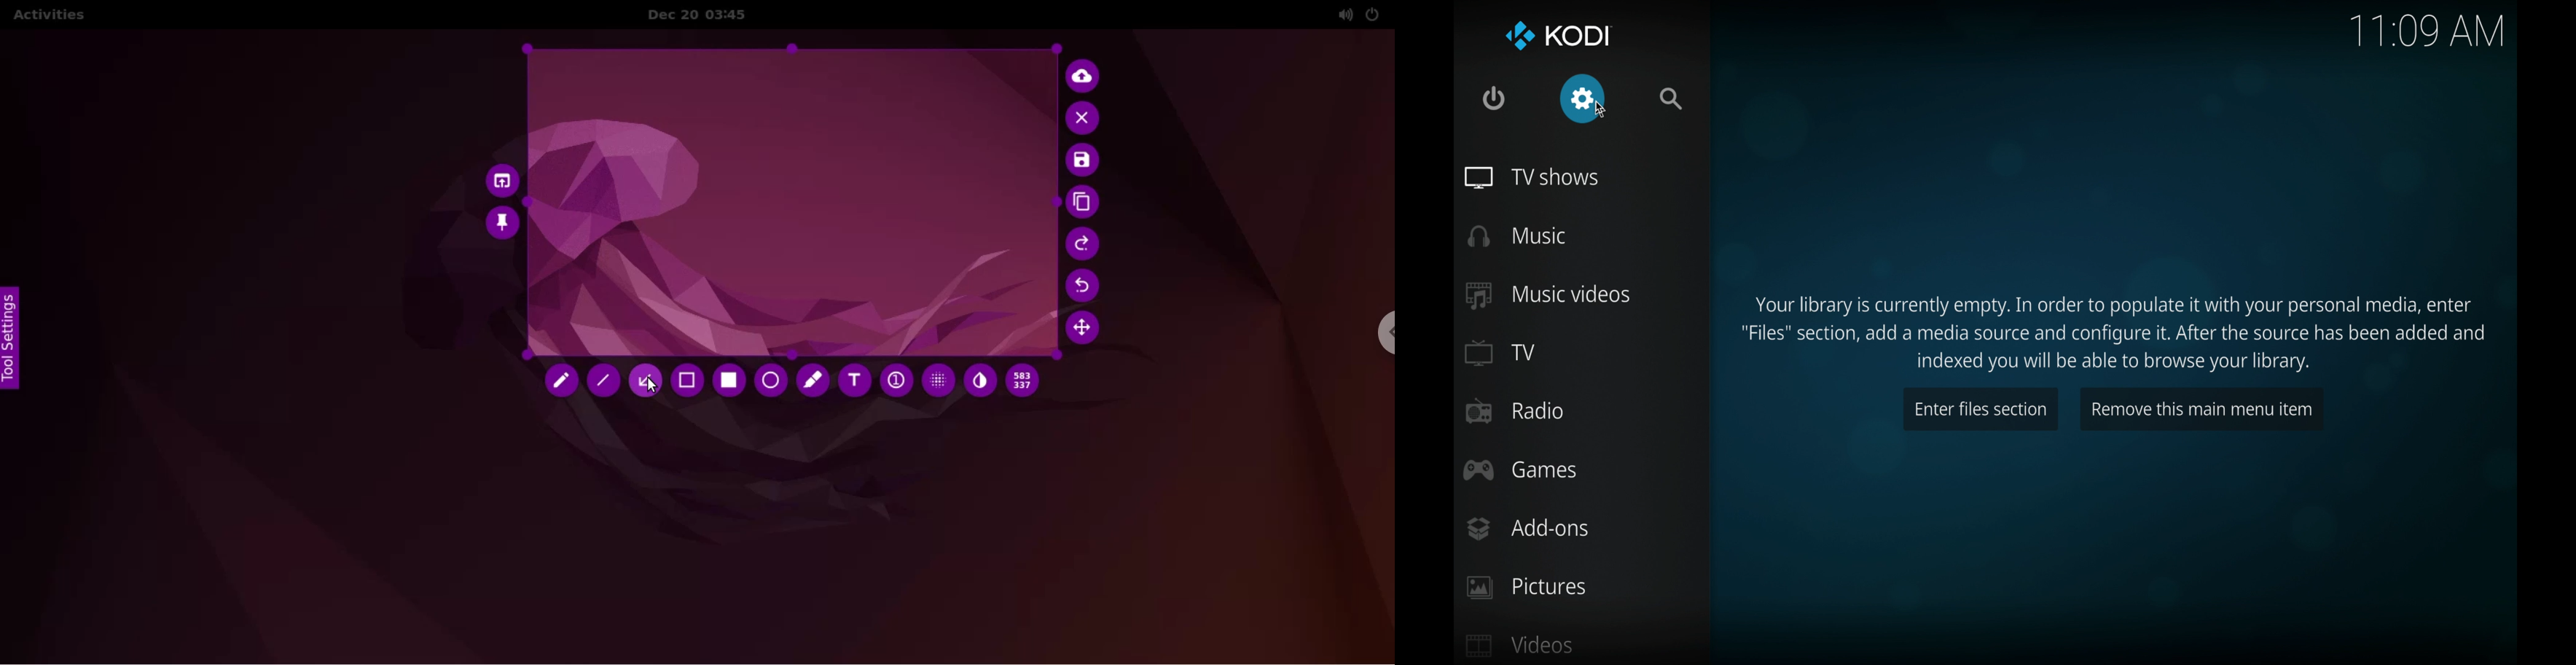 The width and height of the screenshot is (2576, 672). Describe the element at coordinates (1557, 35) in the screenshot. I see `kodi` at that location.